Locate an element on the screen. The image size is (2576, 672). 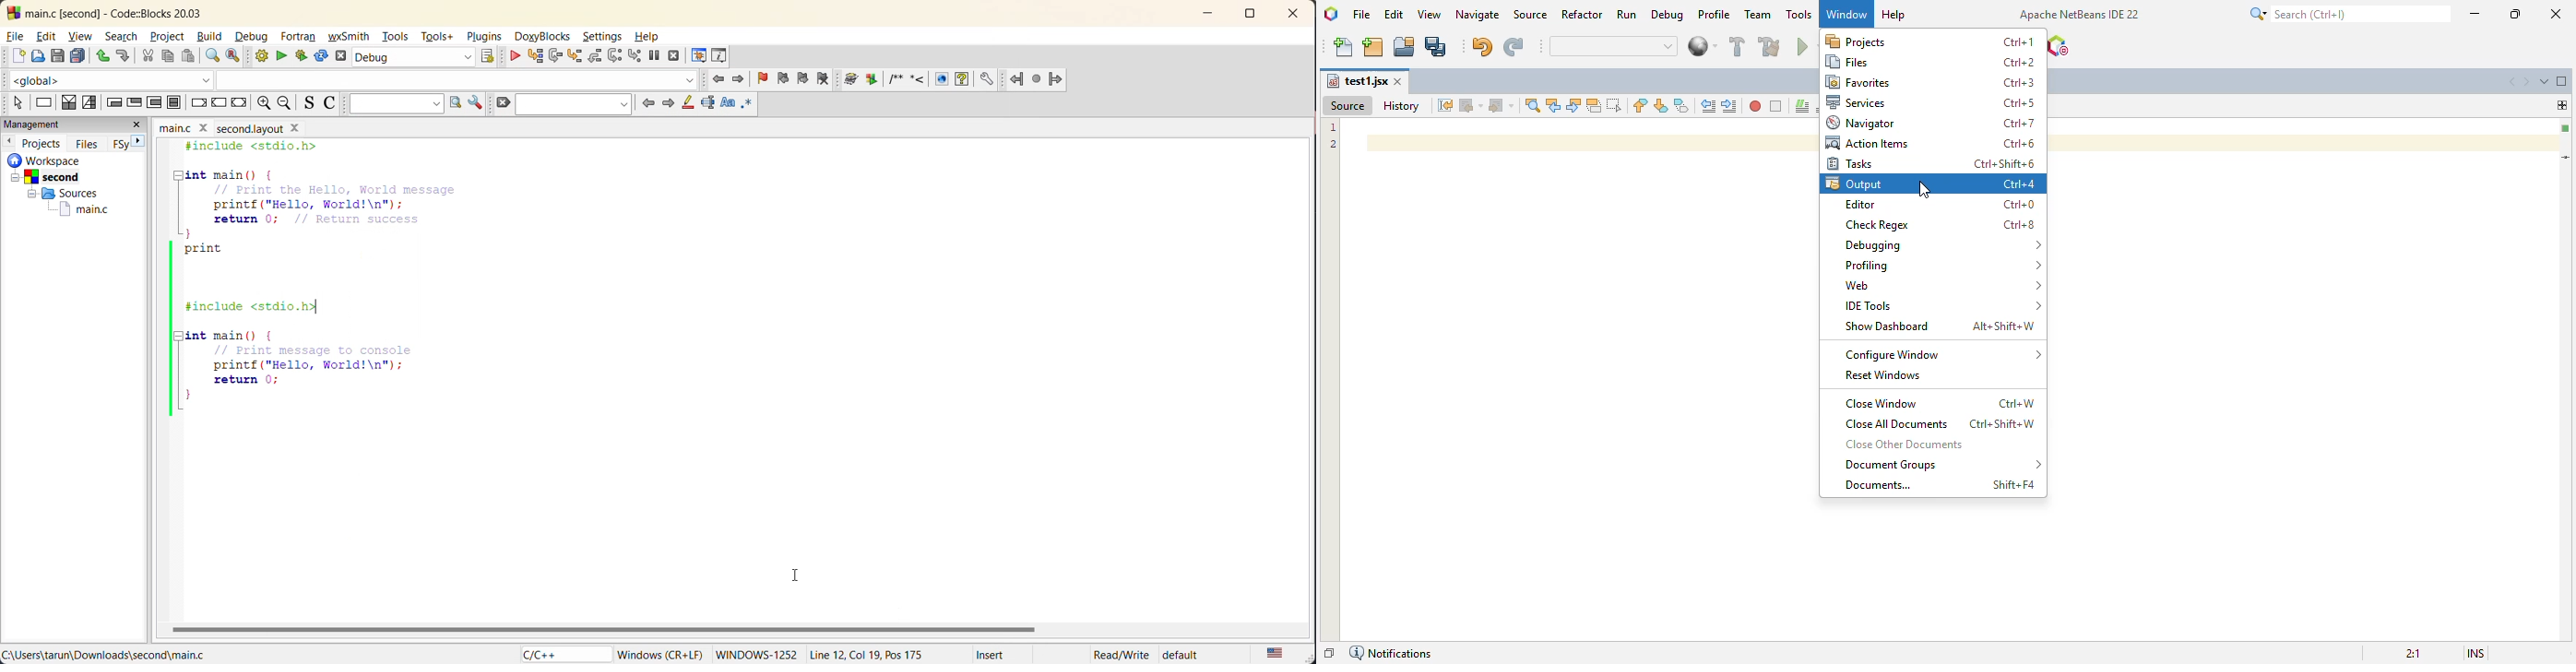
wxsmith is located at coordinates (350, 37).